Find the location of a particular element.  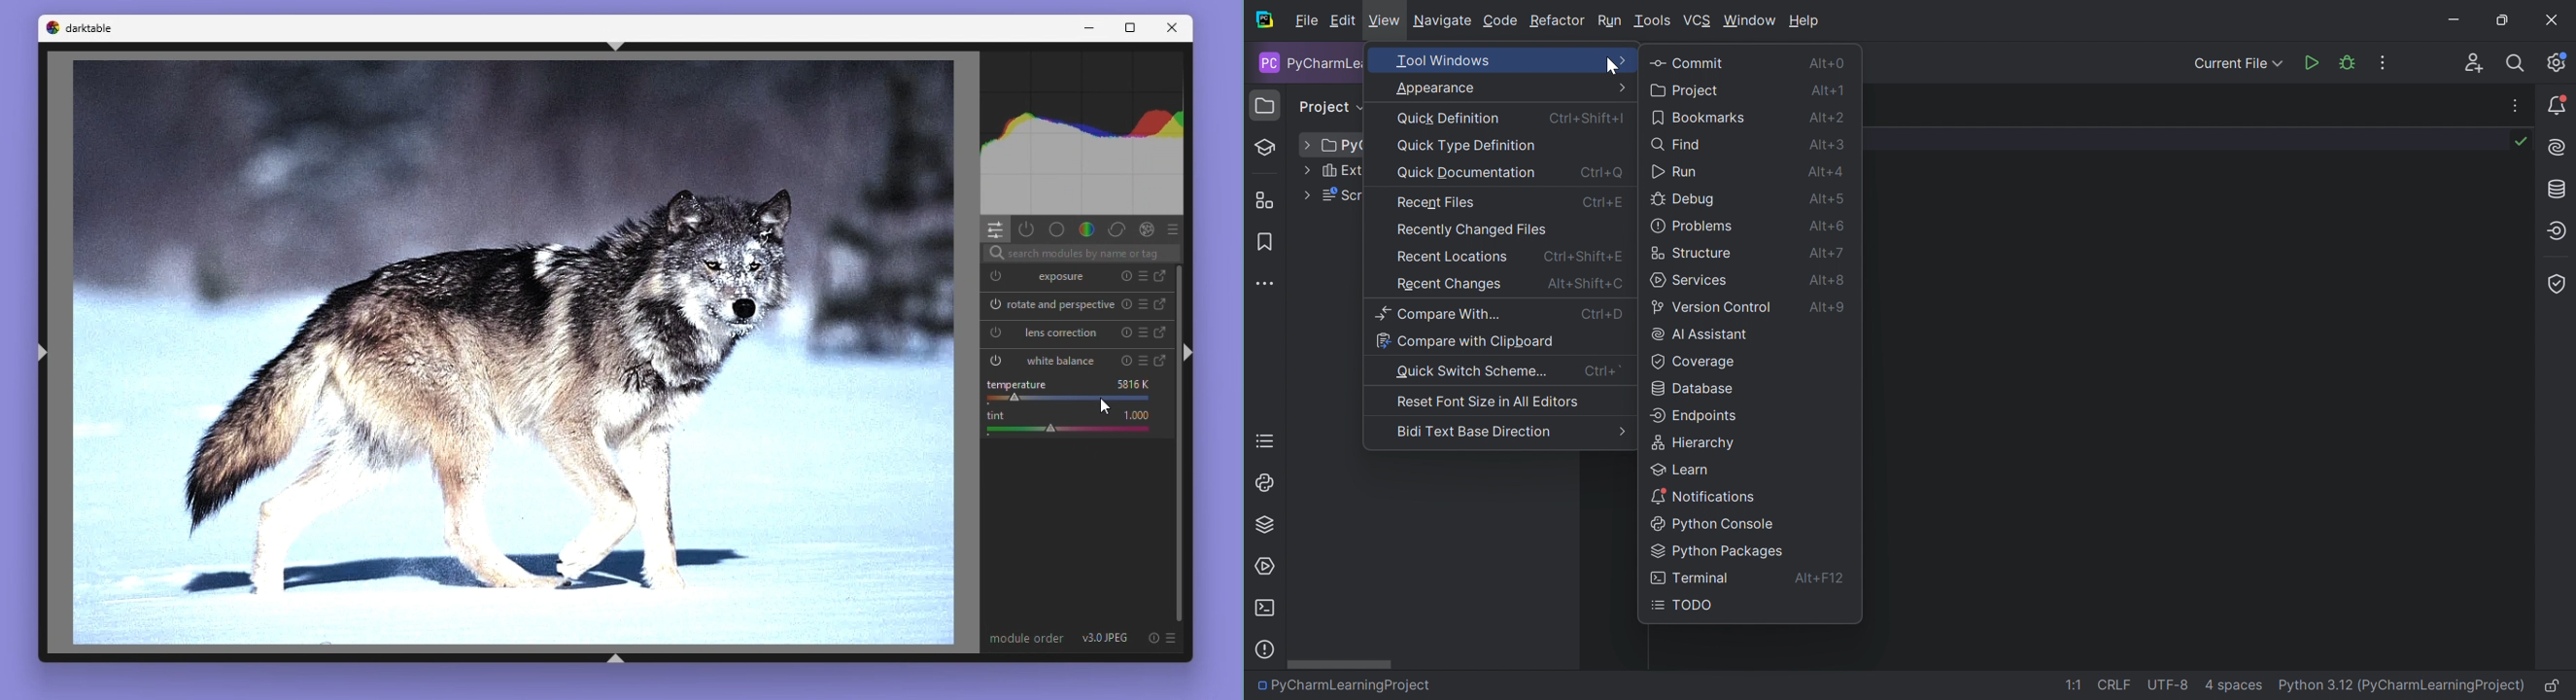

Minimize is located at coordinates (2458, 19).